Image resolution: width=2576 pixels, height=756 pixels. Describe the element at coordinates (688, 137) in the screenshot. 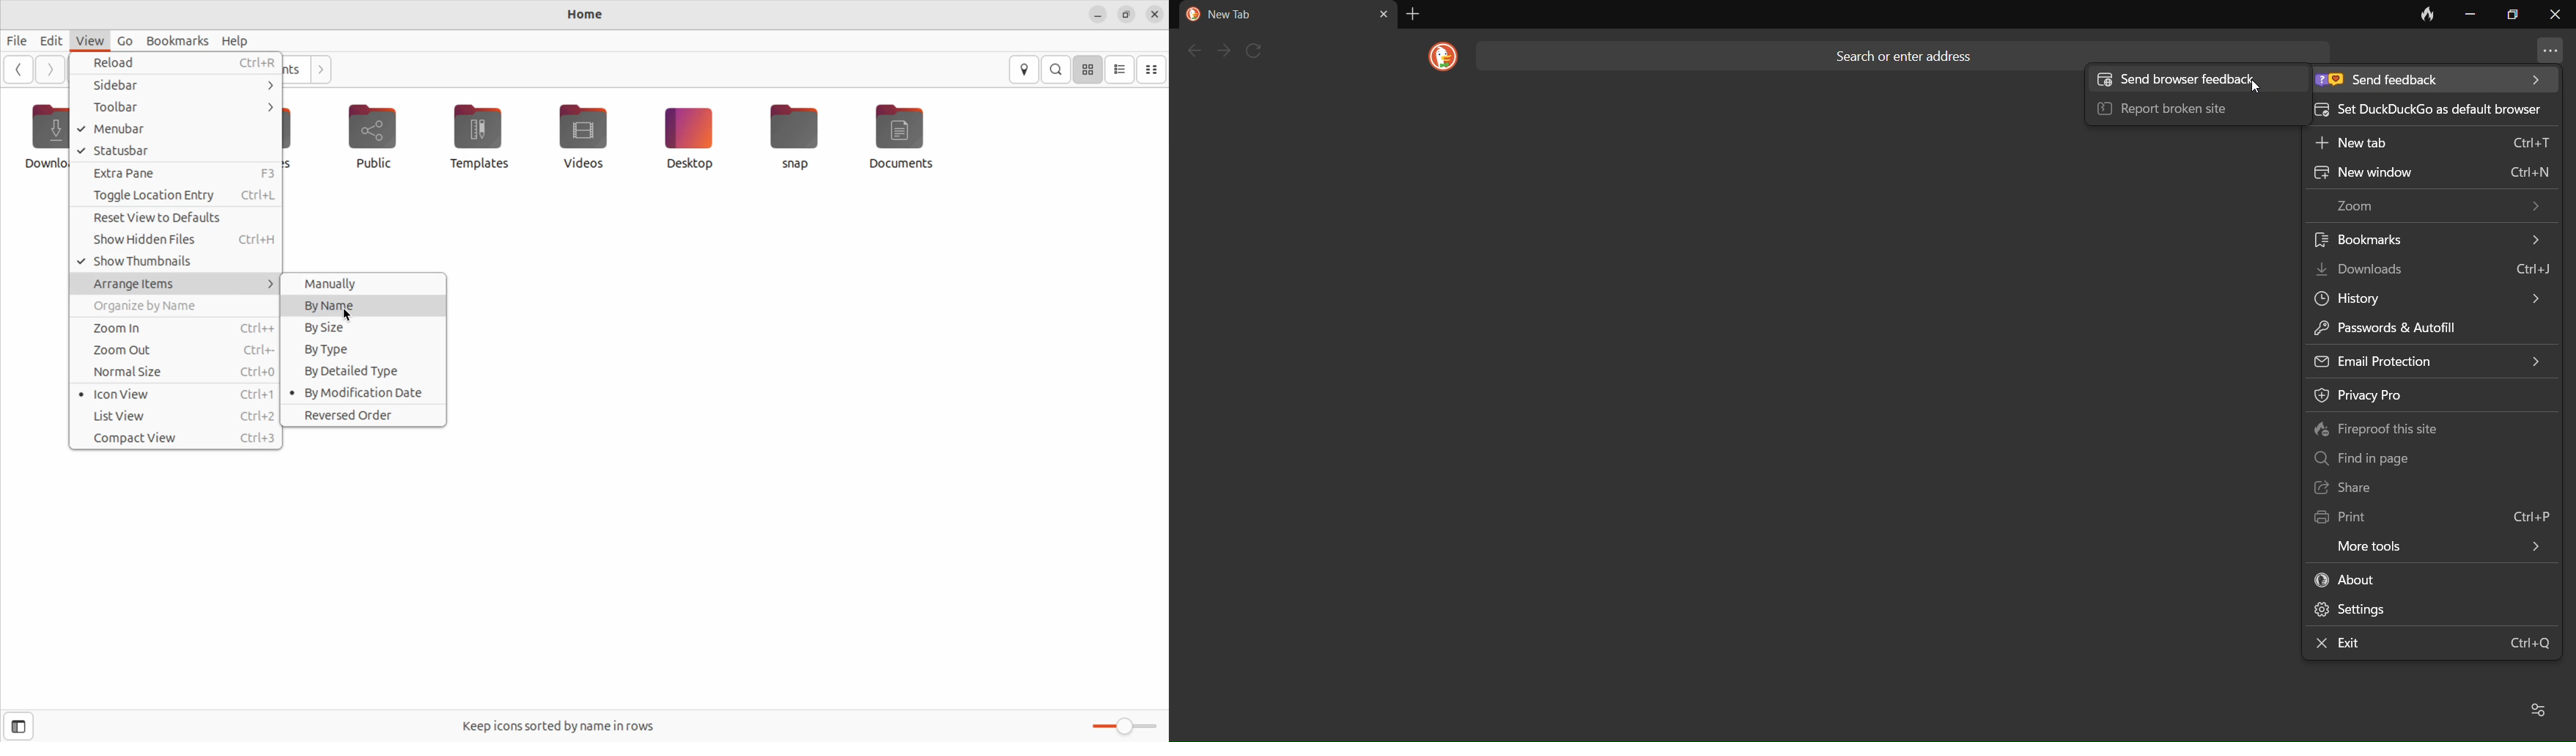

I see `desktop` at that location.